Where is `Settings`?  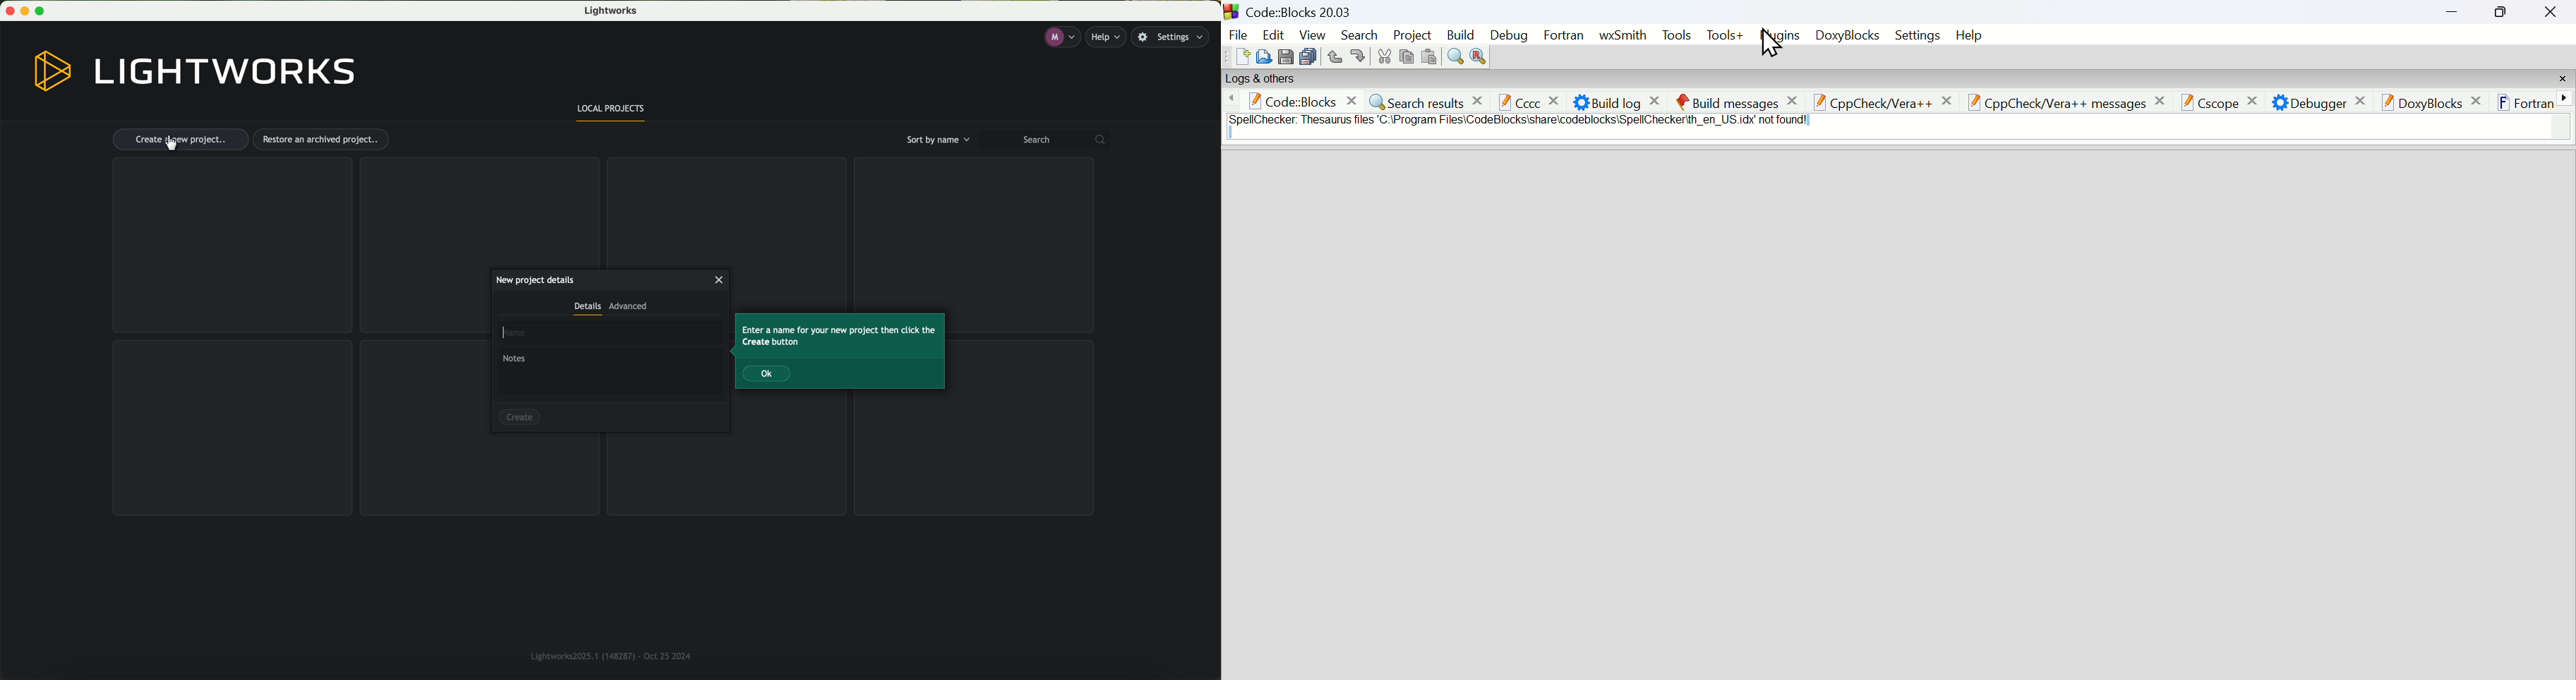 Settings is located at coordinates (1917, 35).